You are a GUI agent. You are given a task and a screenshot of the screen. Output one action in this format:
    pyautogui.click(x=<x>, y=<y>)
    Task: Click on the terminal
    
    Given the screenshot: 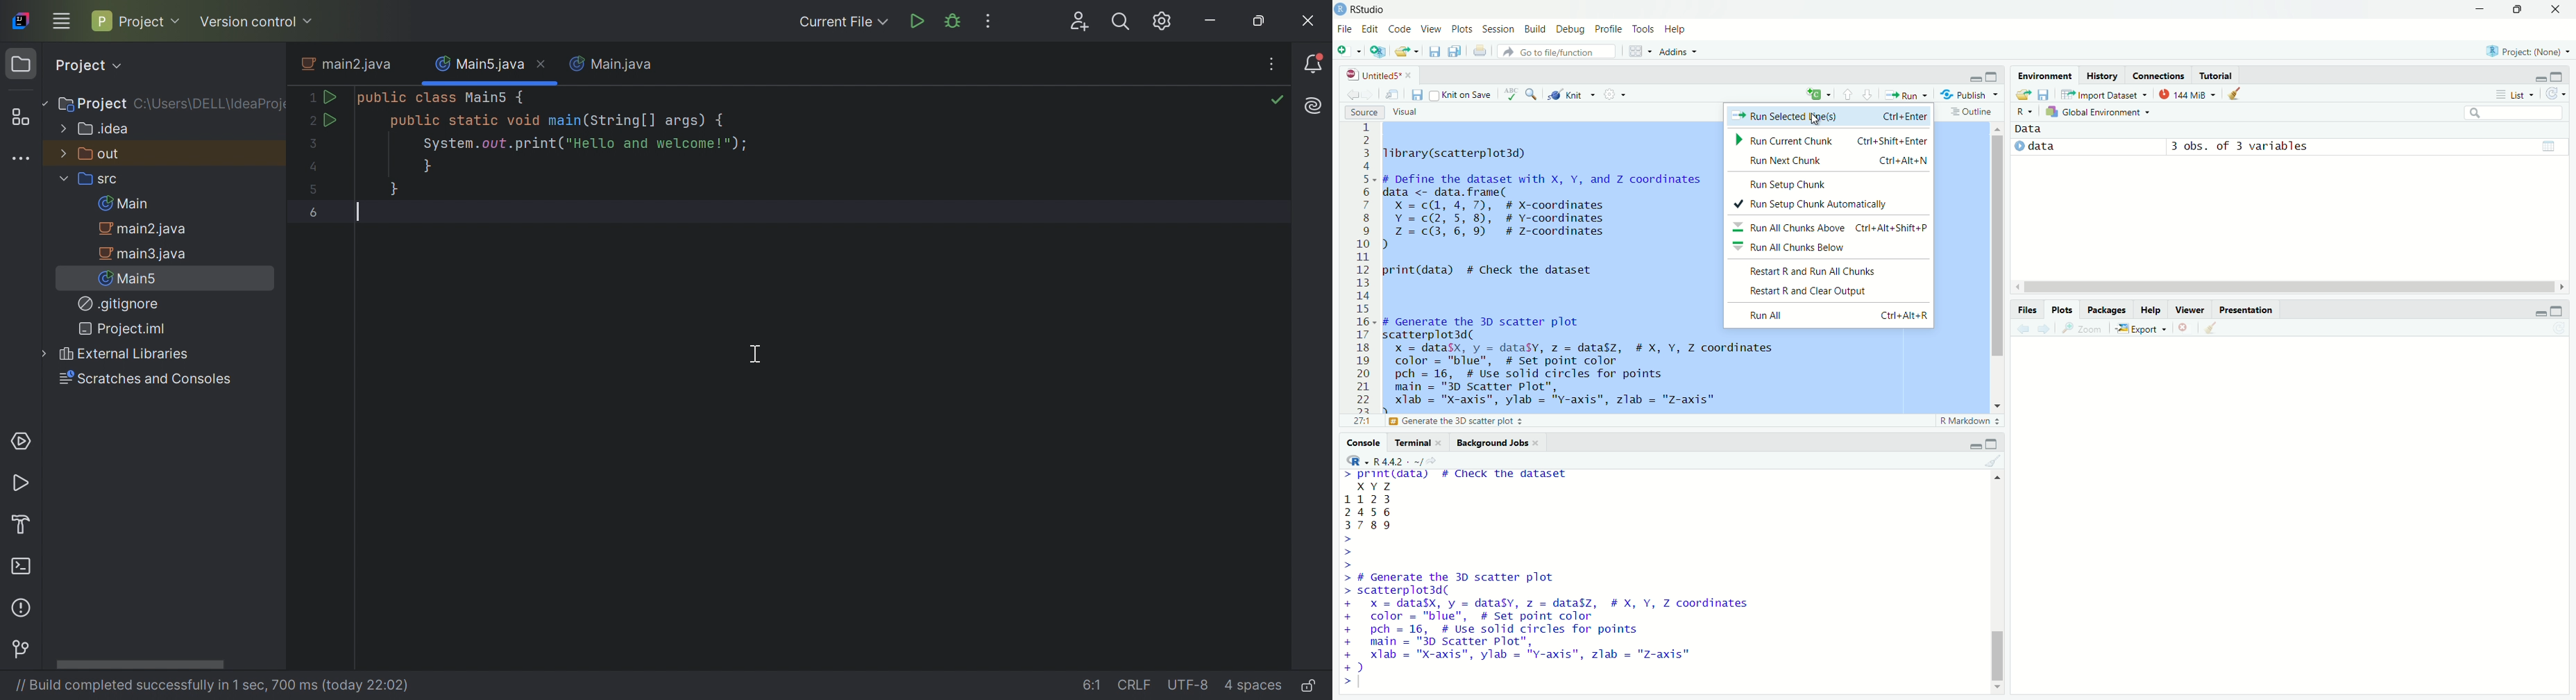 What is the action you would take?
    pyautogui.click(x=1408, y=445)
    